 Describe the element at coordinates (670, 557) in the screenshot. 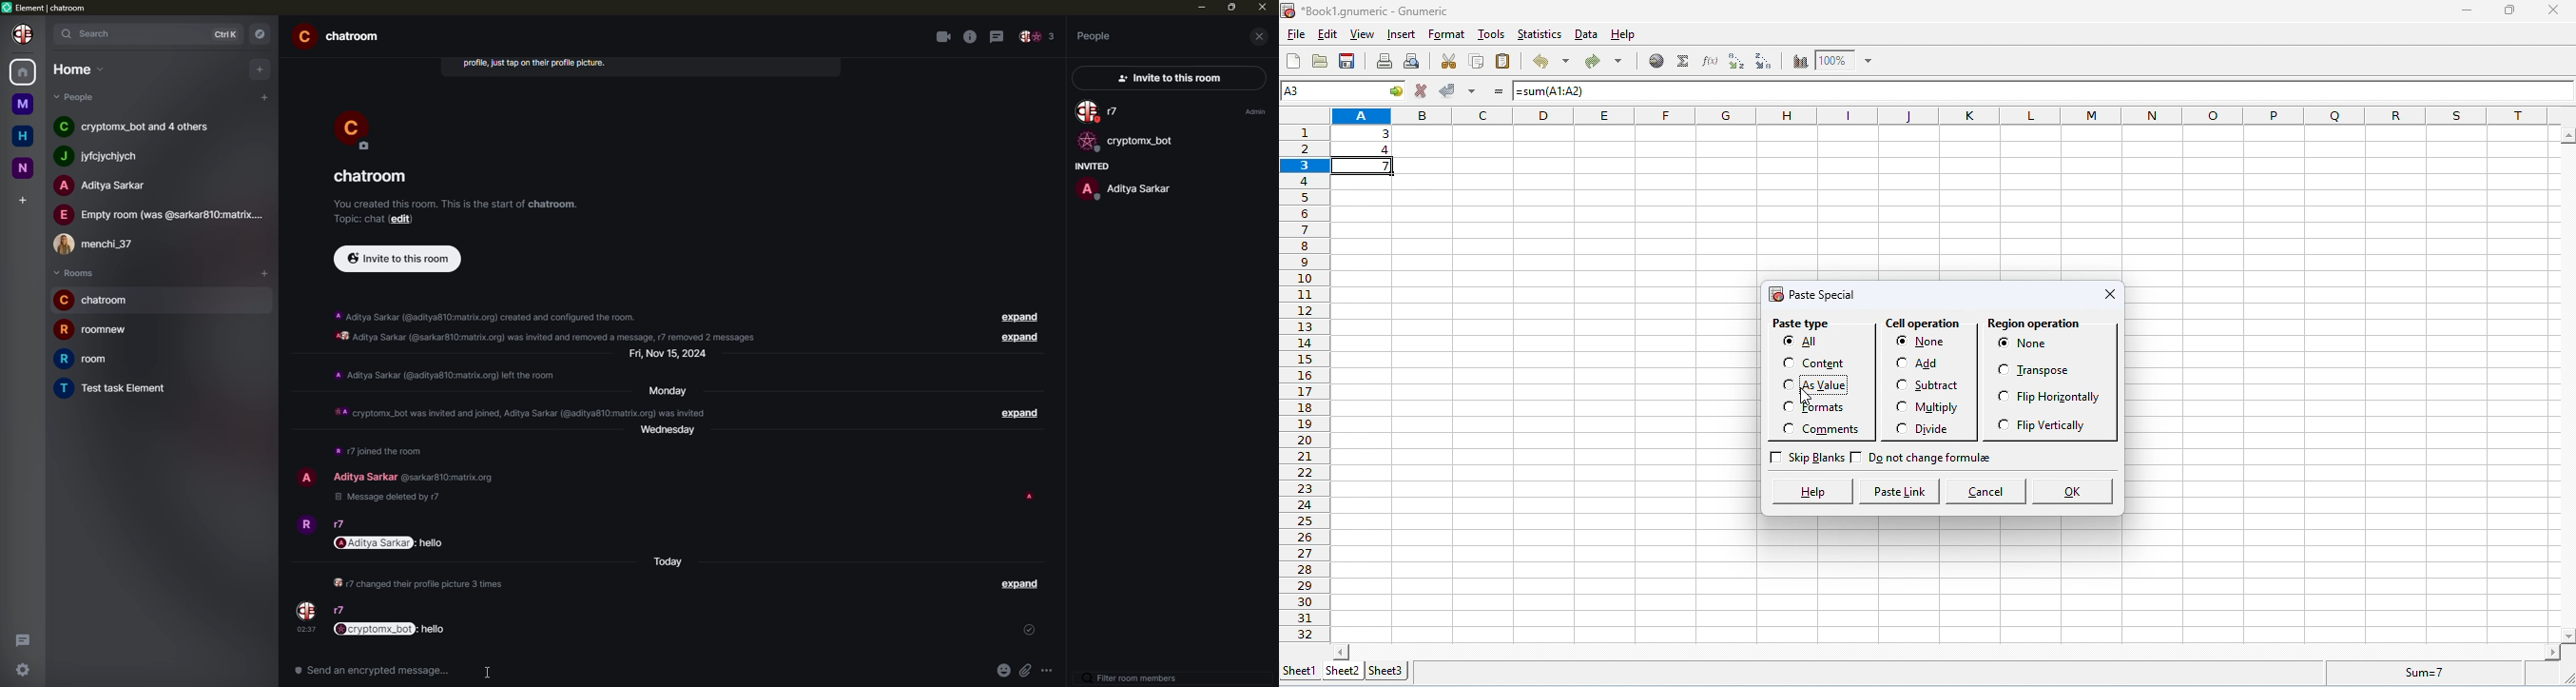

I see `today` at that location.